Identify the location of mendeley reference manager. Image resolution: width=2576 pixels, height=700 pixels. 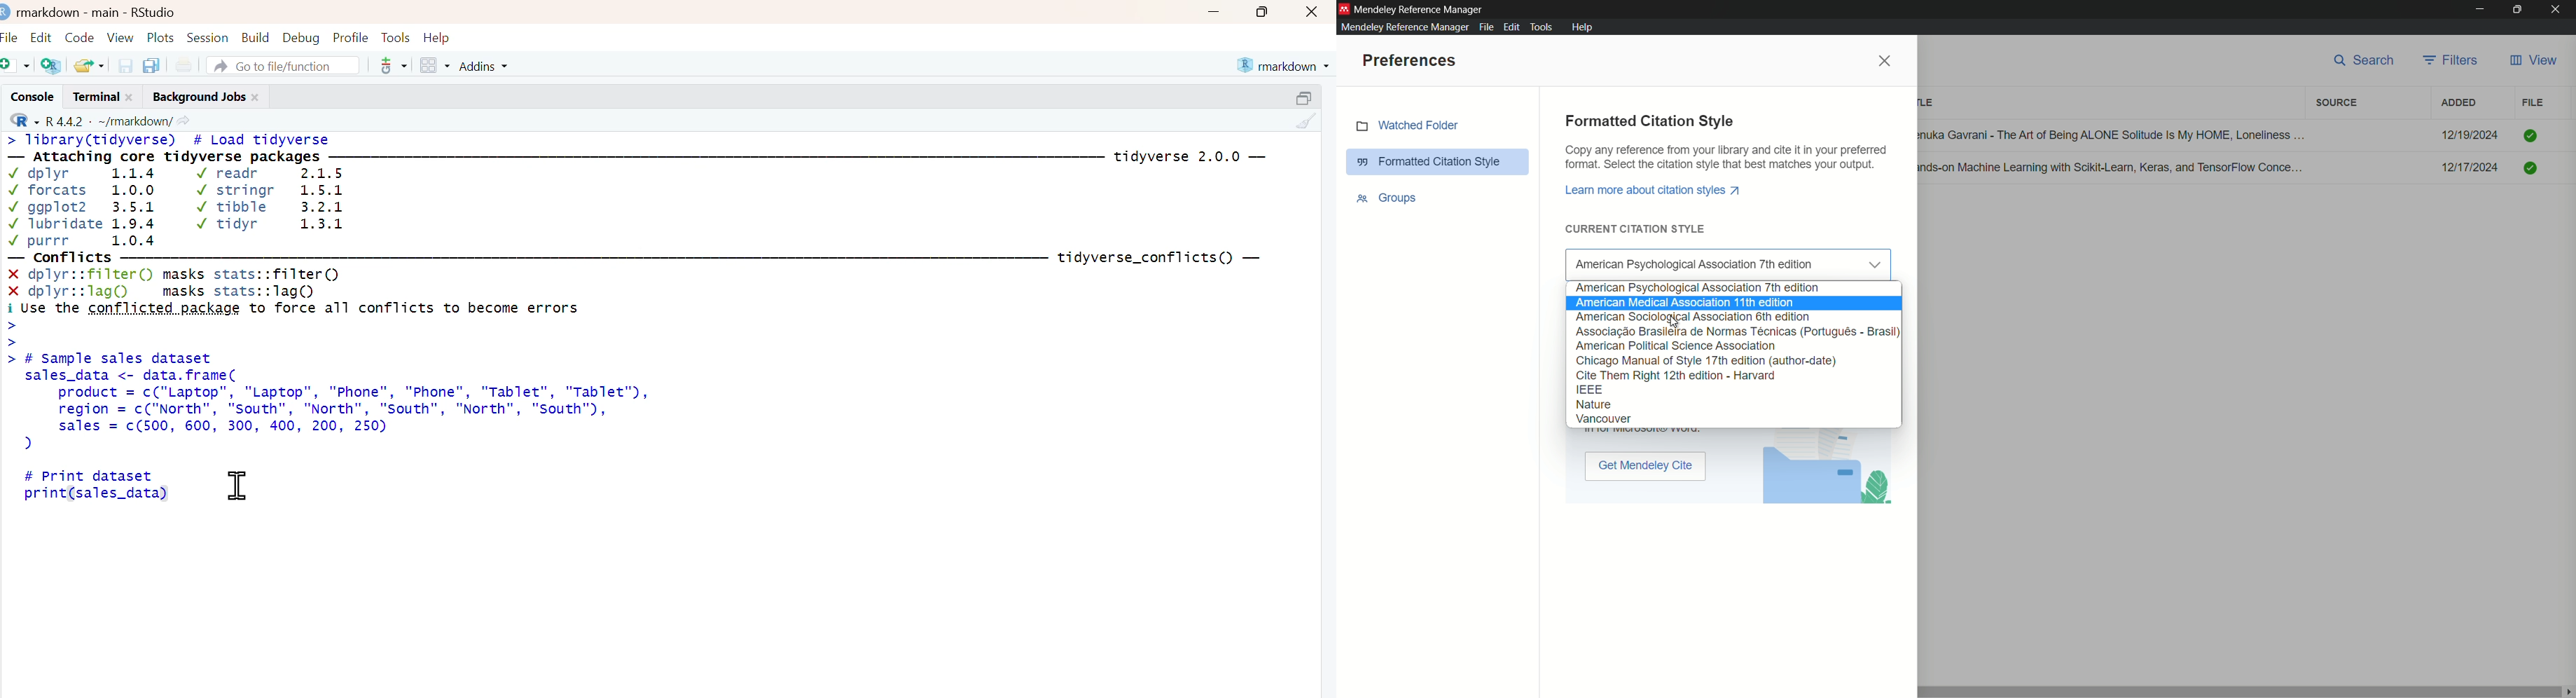
(1405, 27).